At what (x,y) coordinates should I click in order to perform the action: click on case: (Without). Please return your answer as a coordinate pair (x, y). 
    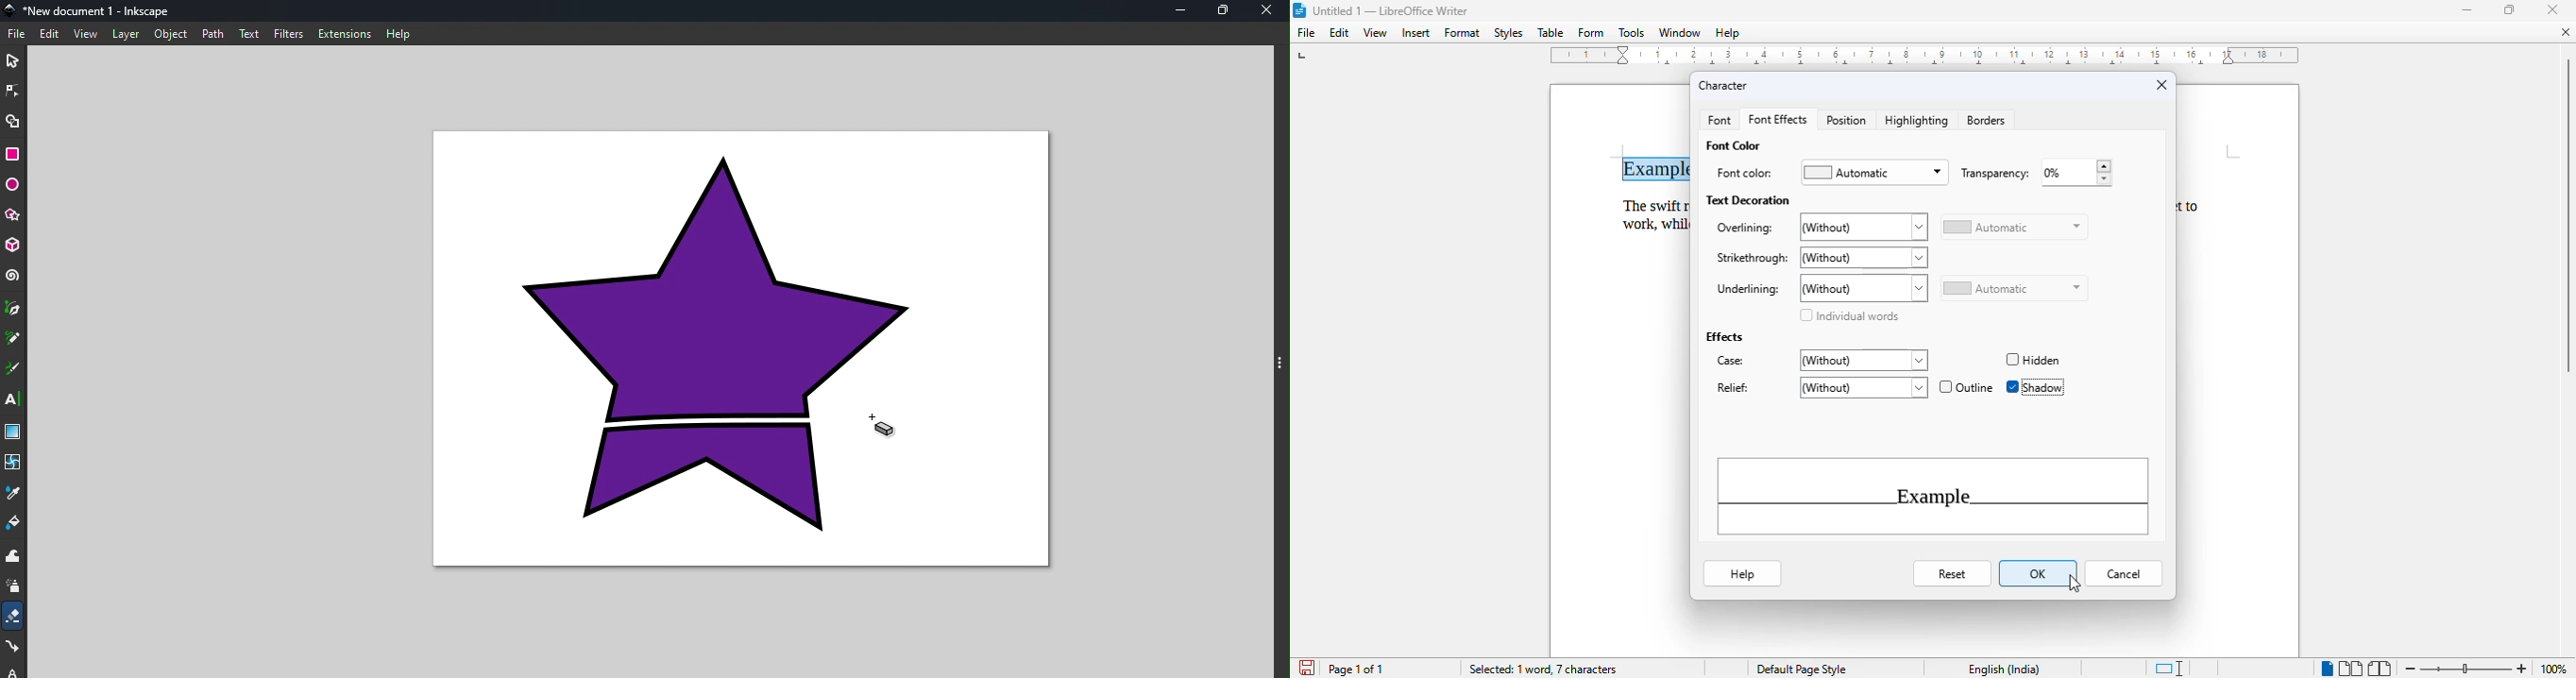
    Looking at the image, I should click on (1820, 361).